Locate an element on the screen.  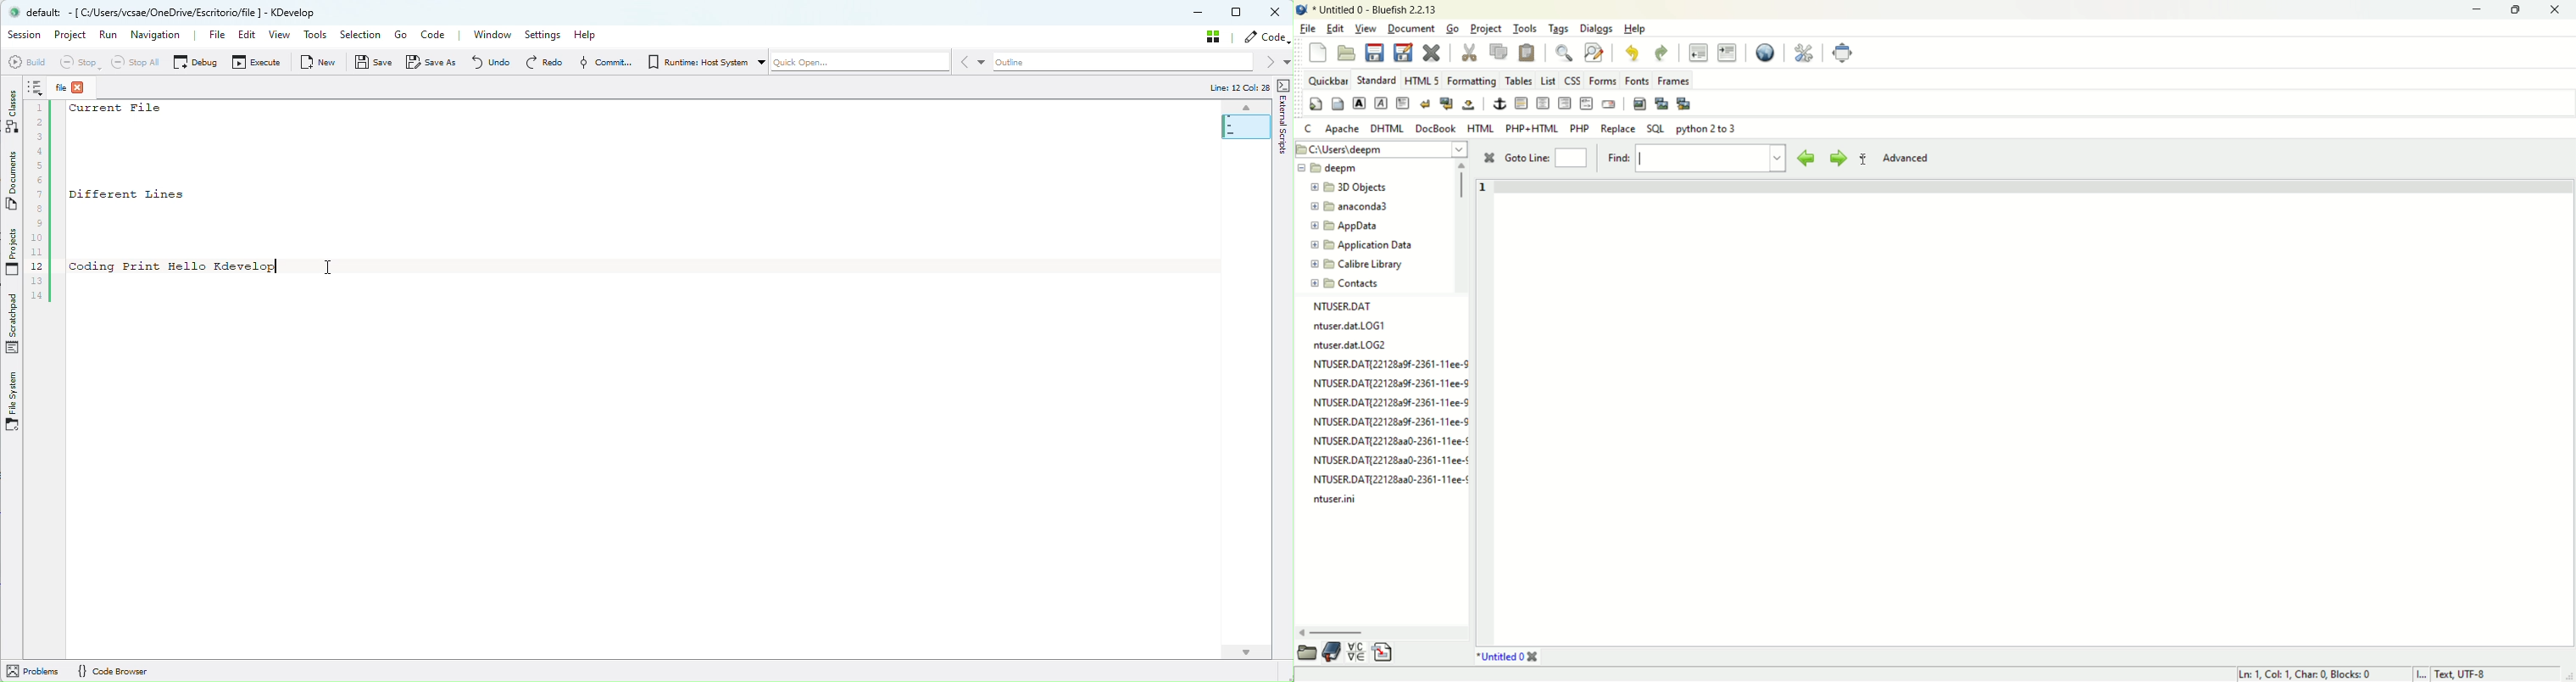
open is located at coordinates (1346, 53).